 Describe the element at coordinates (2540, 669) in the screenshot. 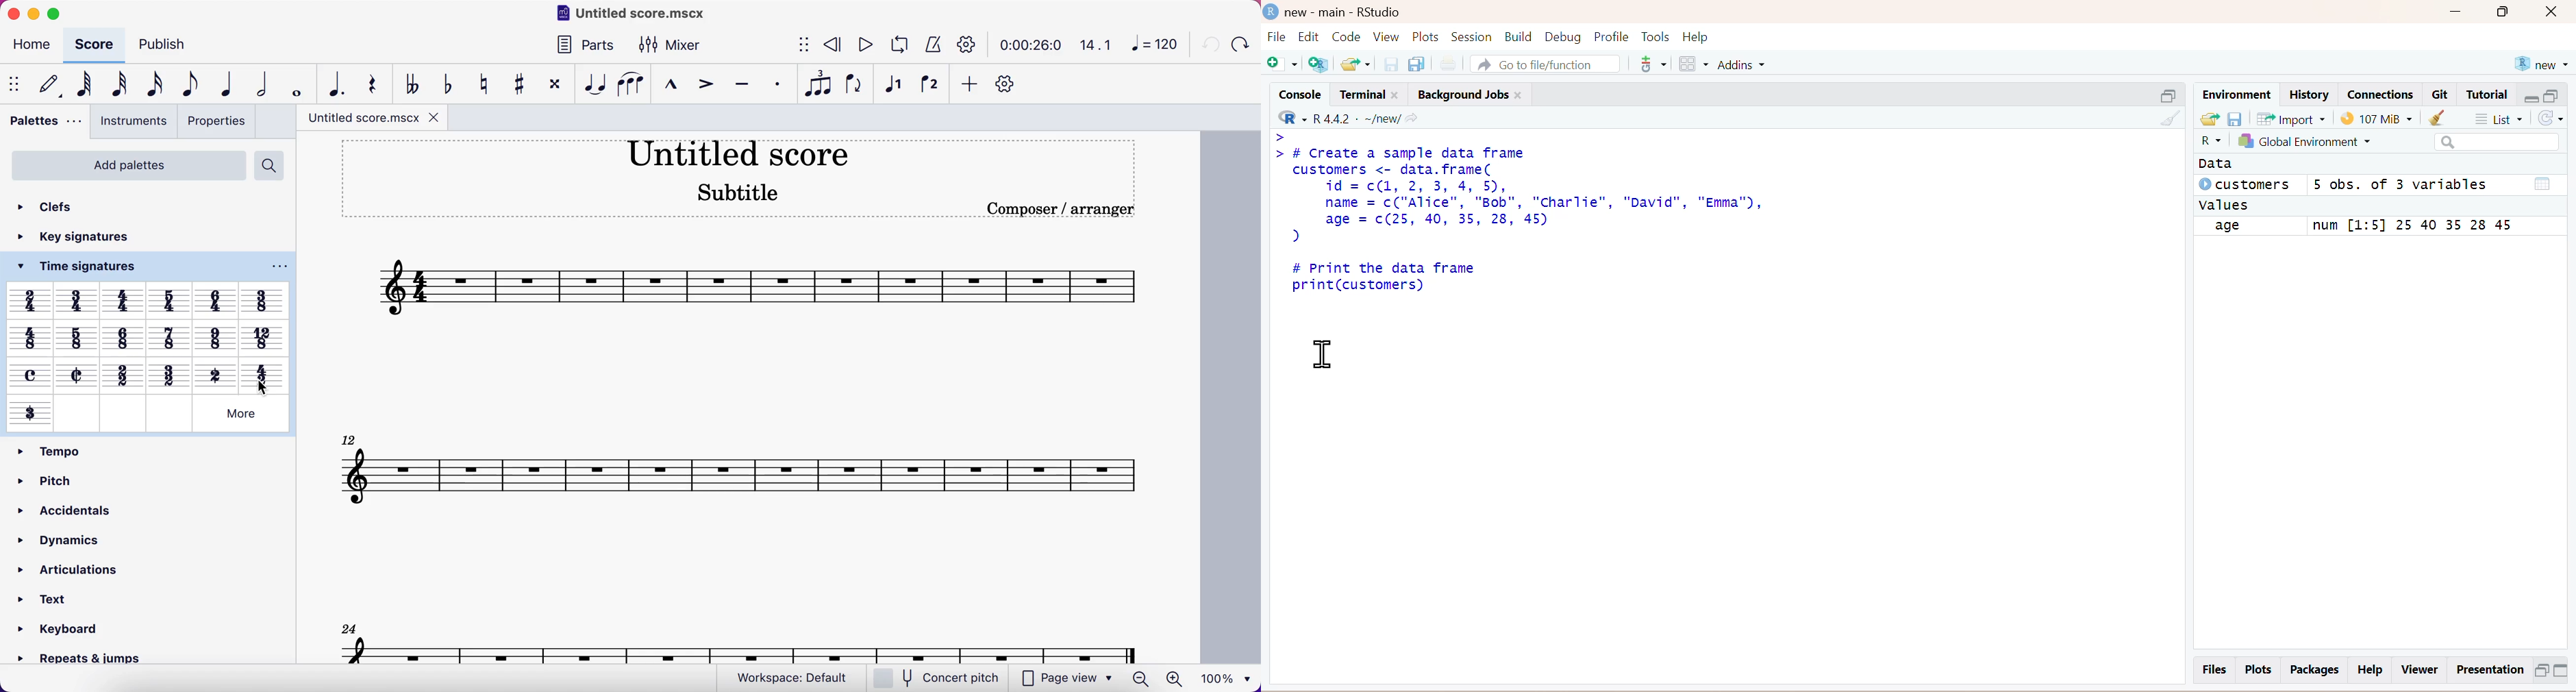

I see `Maximize` at that location.